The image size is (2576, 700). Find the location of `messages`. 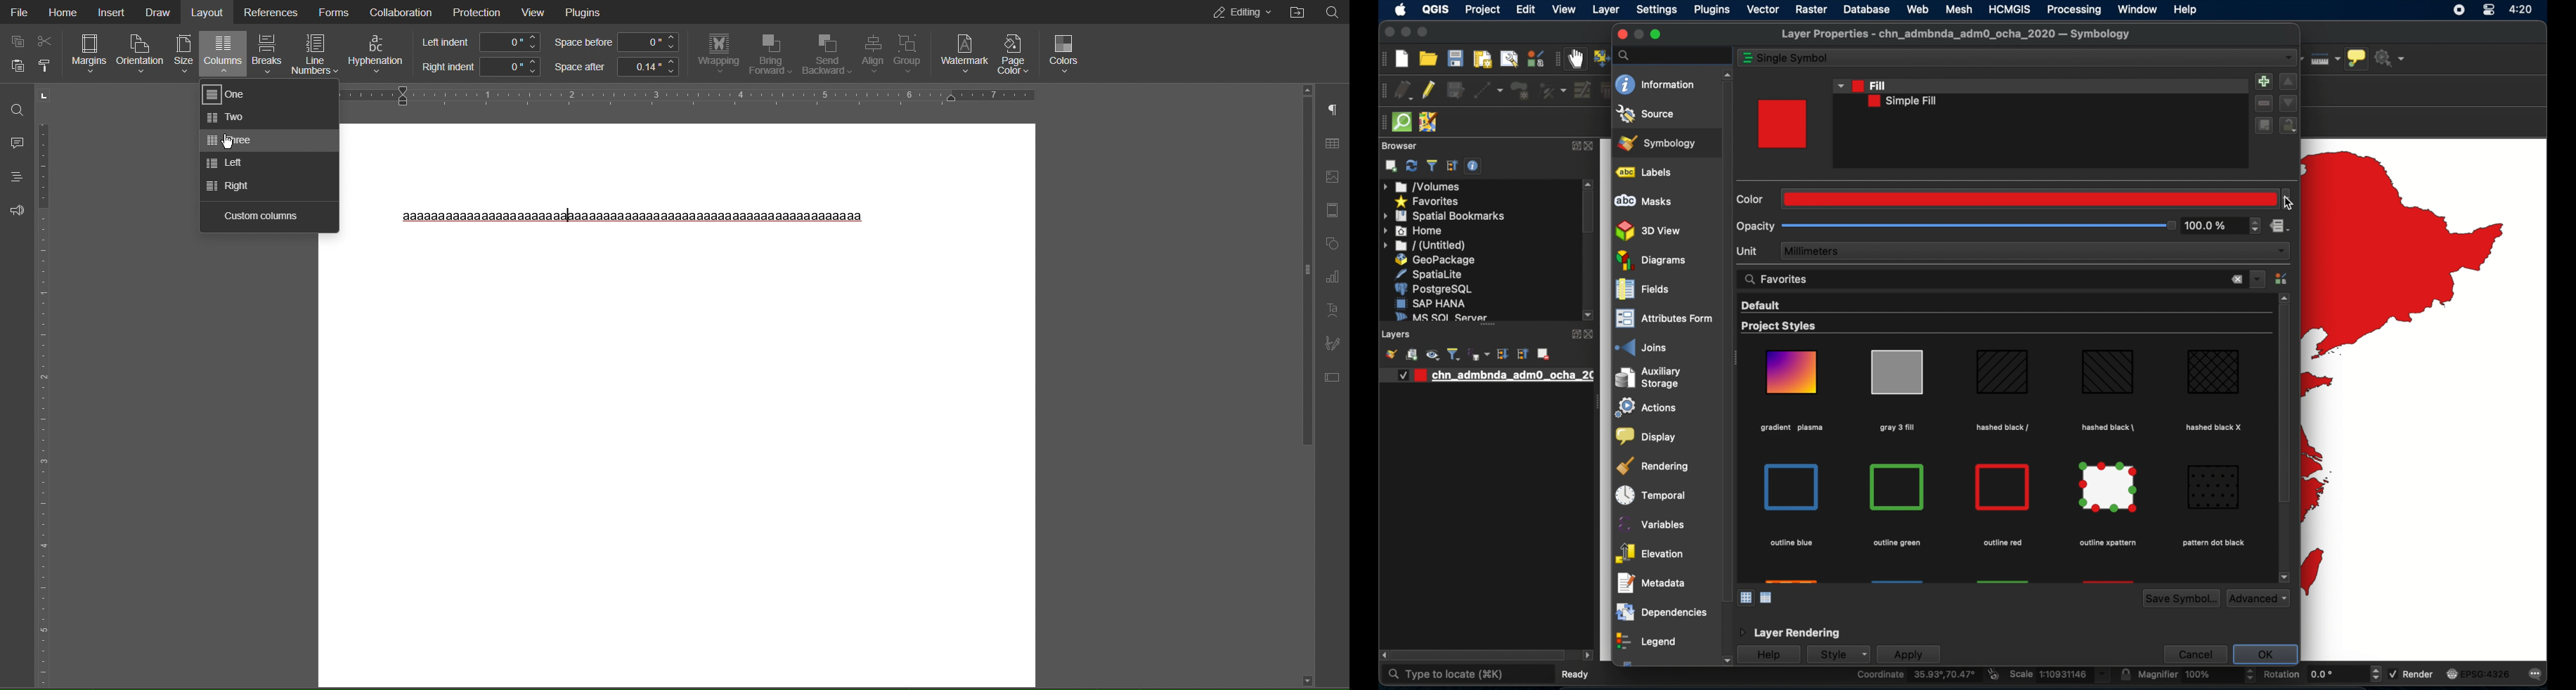

messages is located at coordinates (2538, 674).